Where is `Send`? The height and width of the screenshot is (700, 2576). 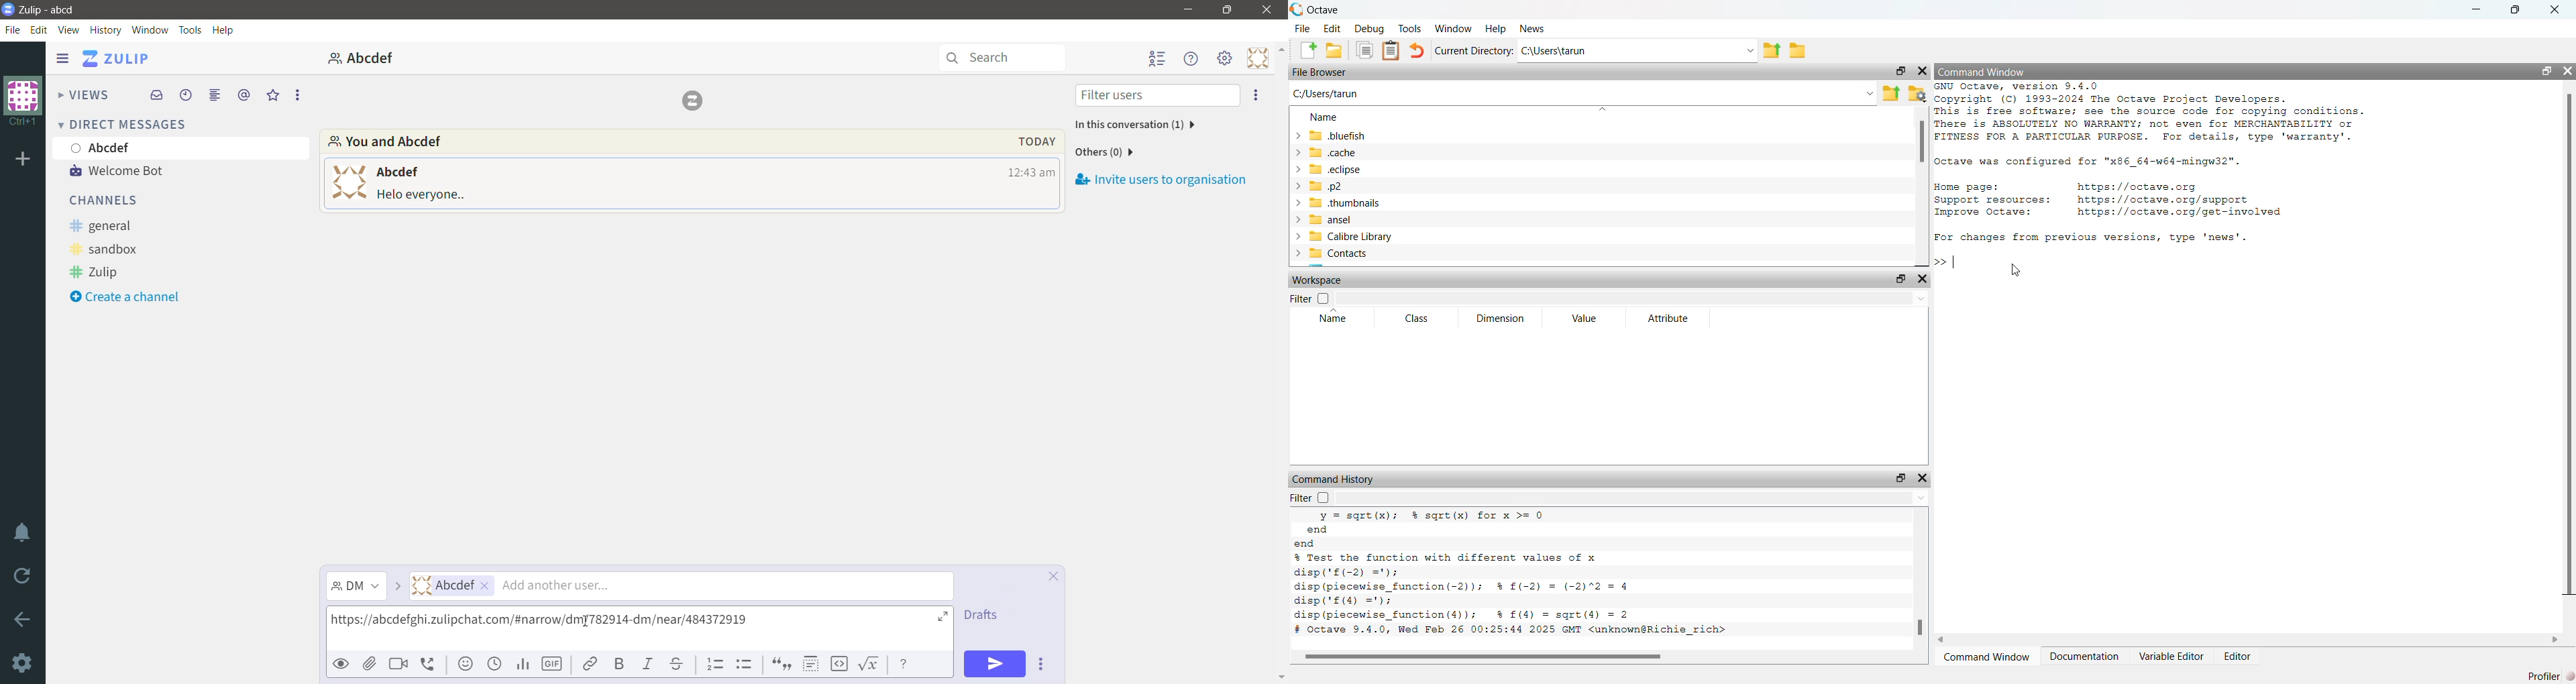 Send is located at coordinates (995, 664).